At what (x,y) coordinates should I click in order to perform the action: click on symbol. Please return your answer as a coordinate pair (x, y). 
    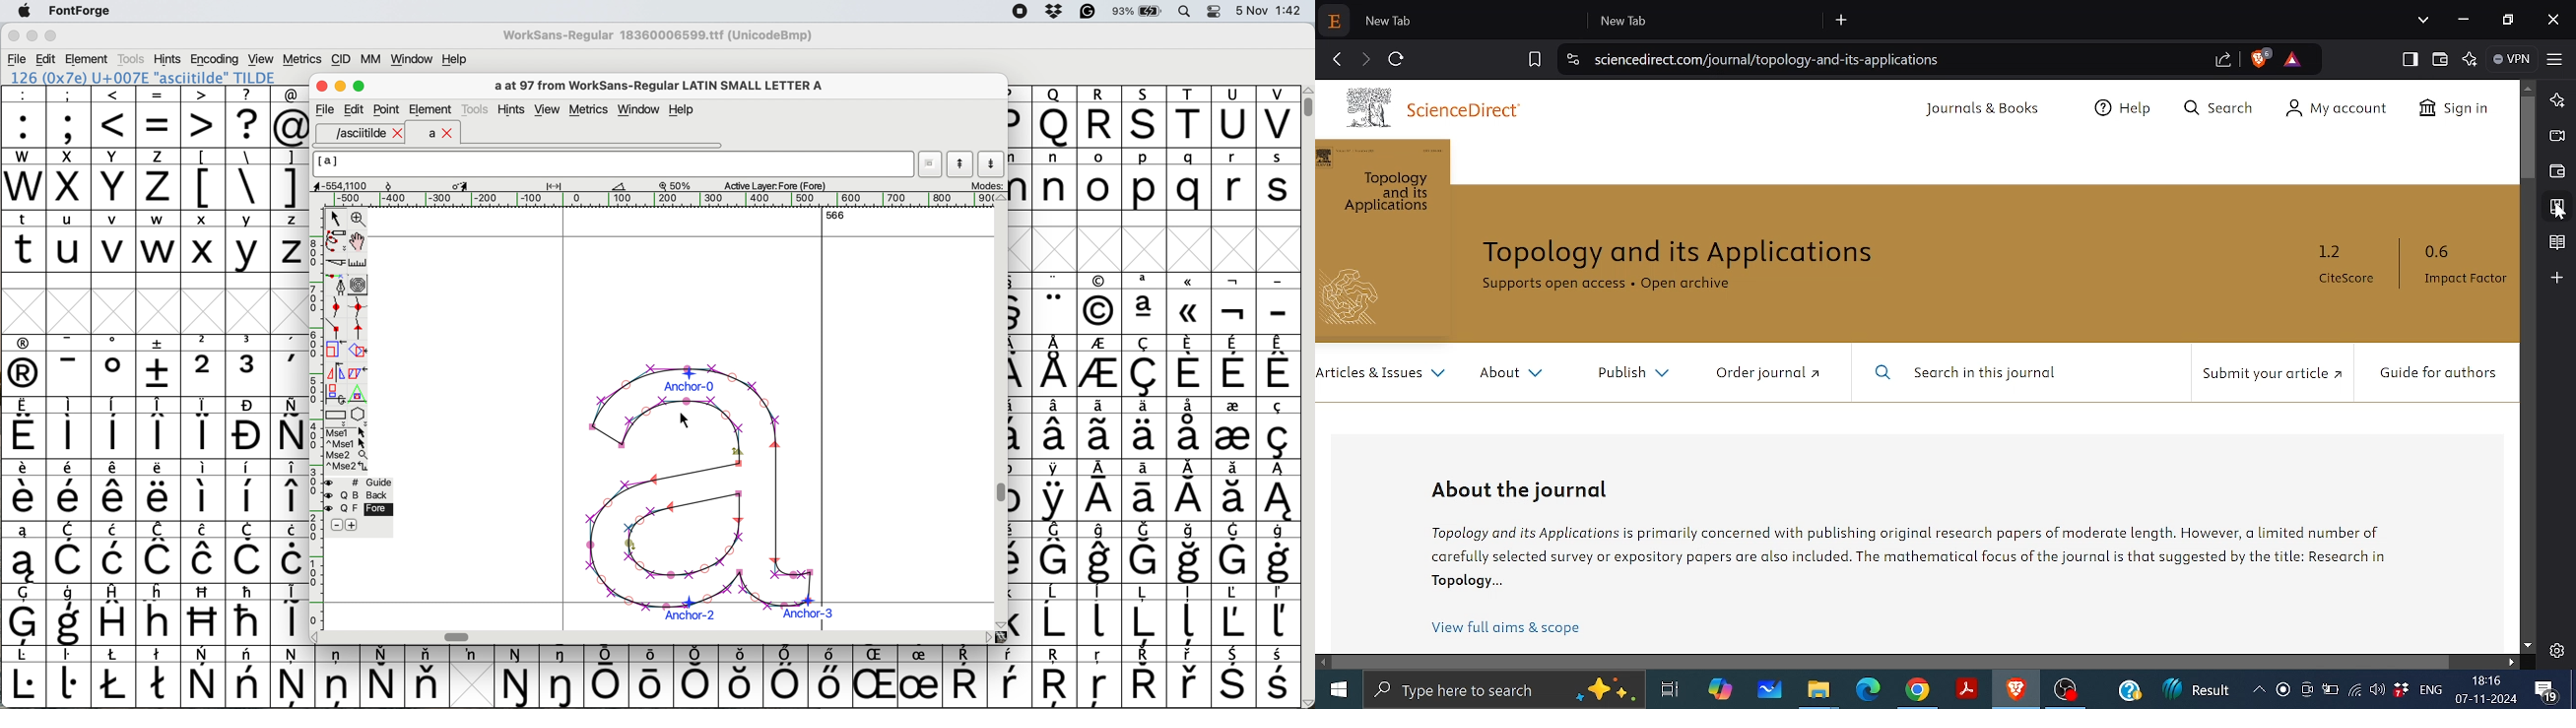
    Looking at the image, I should click on (205, 677).